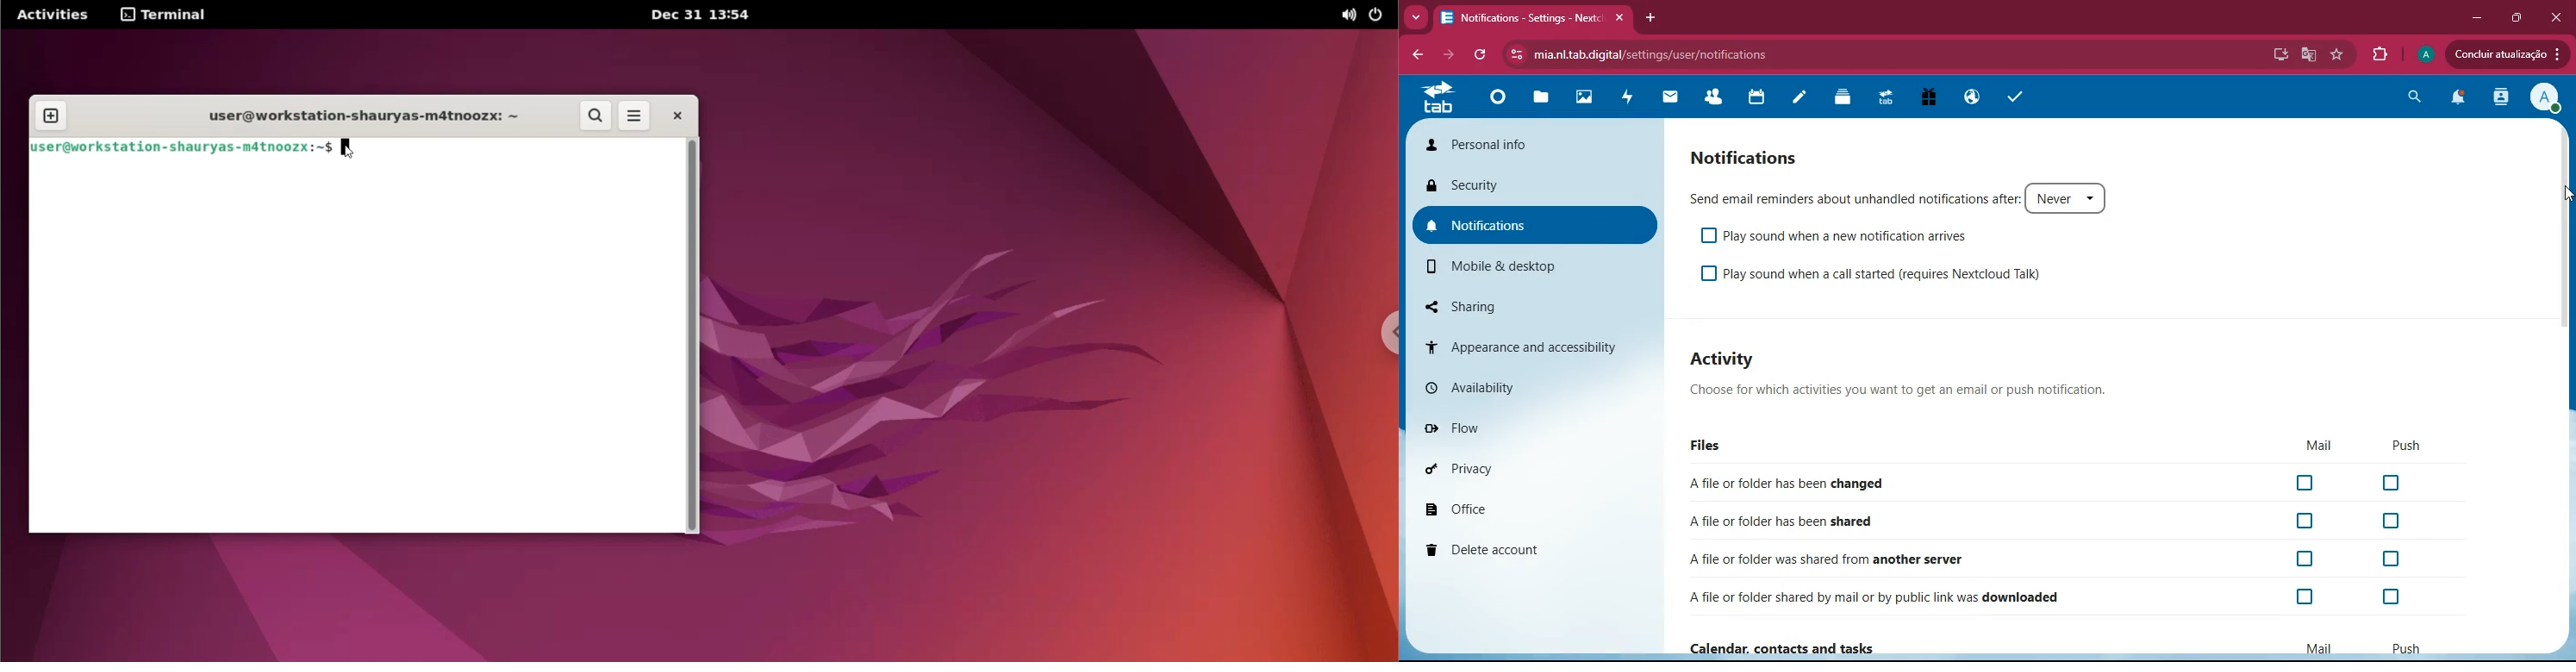 The image size is (2576, 672). Describe the element at coordinates (2018, 98) in the screenshot. I see `tasks` at that location.